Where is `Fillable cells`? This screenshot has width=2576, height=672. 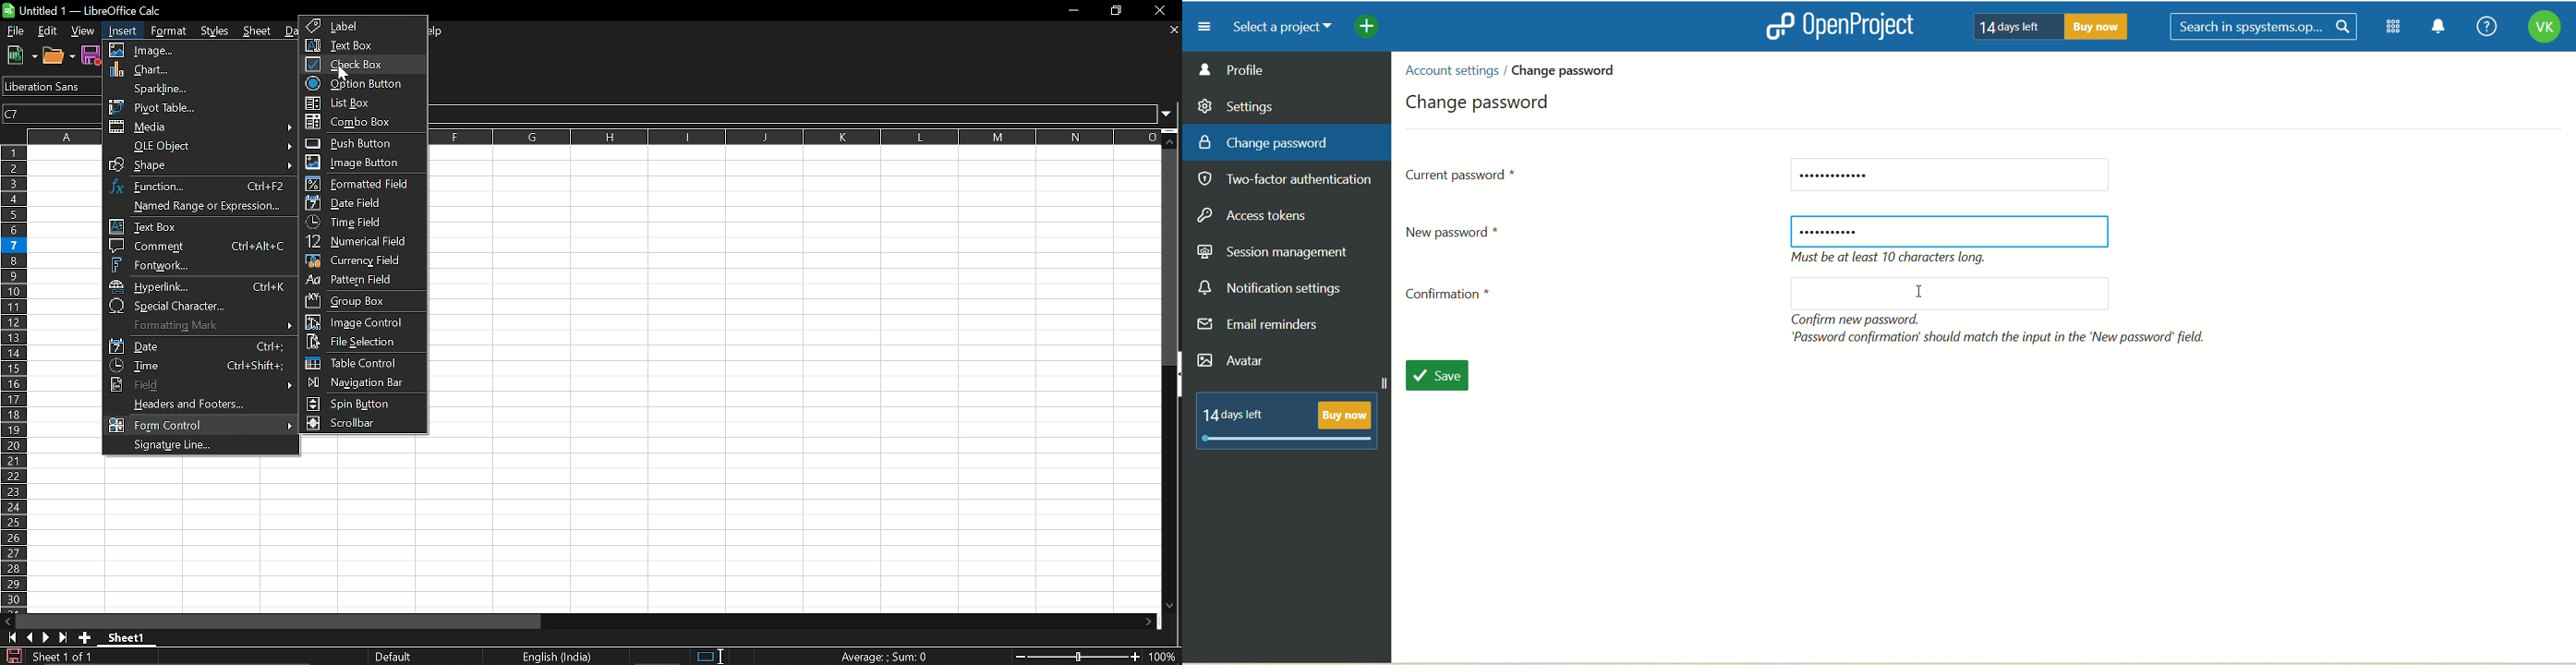
Fillable cells is located at coordinates (631, 536).